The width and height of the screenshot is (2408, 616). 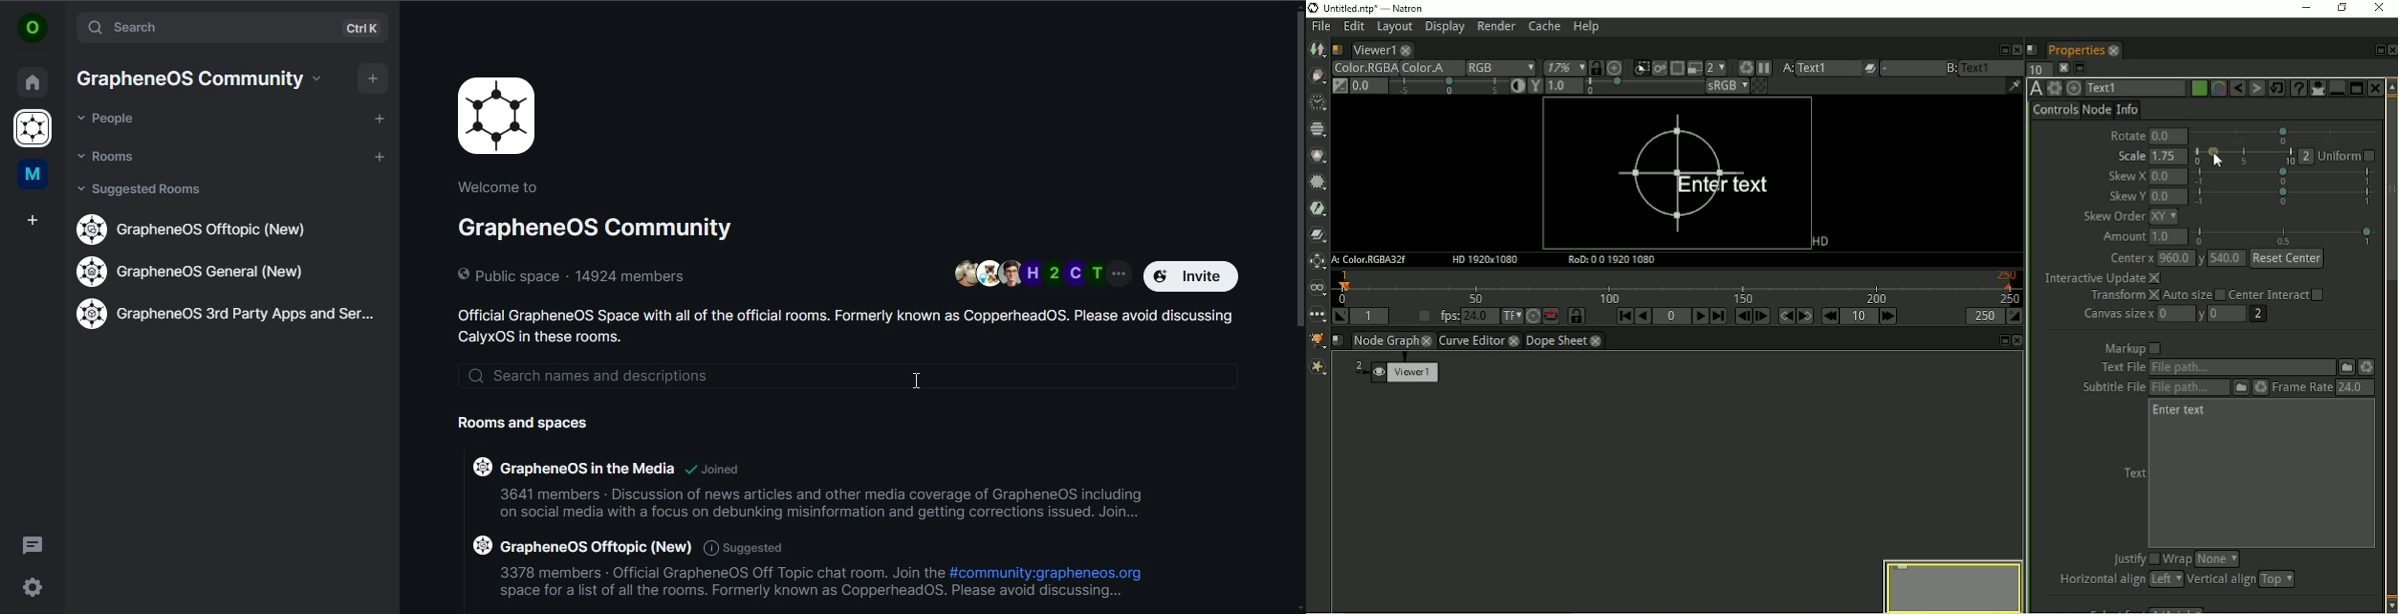 I want to click on welcome to GrapheneOS Community, so click(x=600, y=209).